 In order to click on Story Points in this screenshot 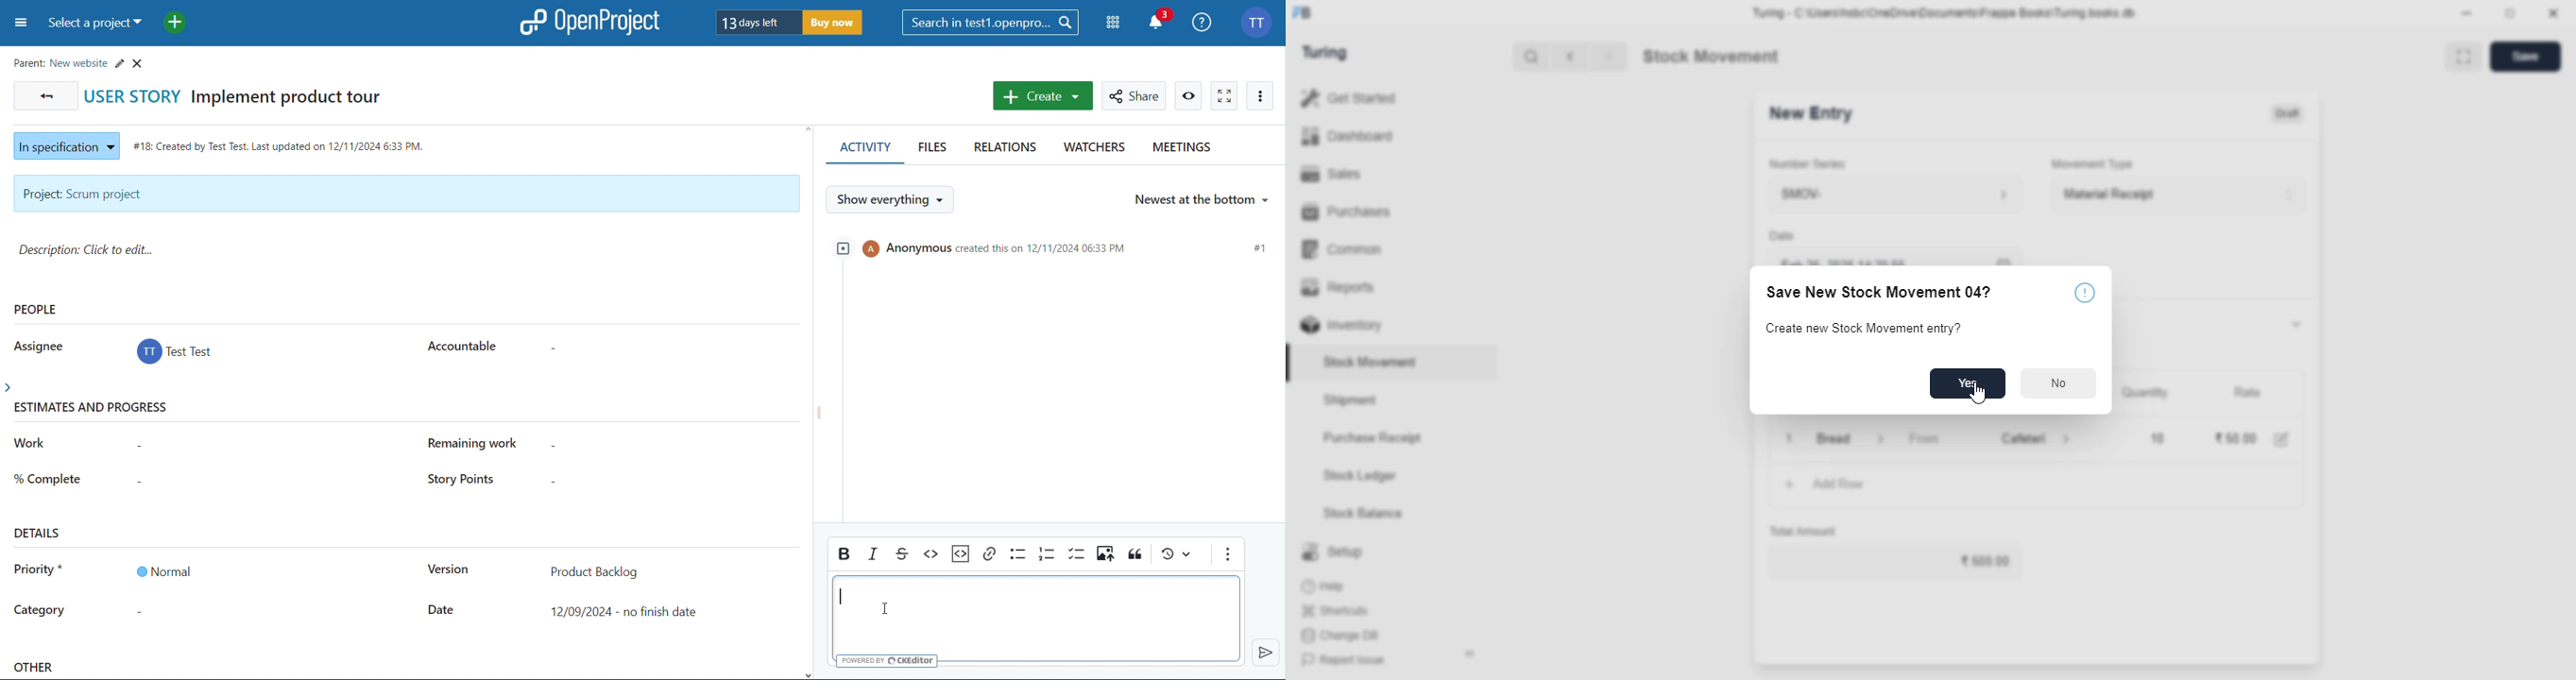, I will do `click(458, 480)`.